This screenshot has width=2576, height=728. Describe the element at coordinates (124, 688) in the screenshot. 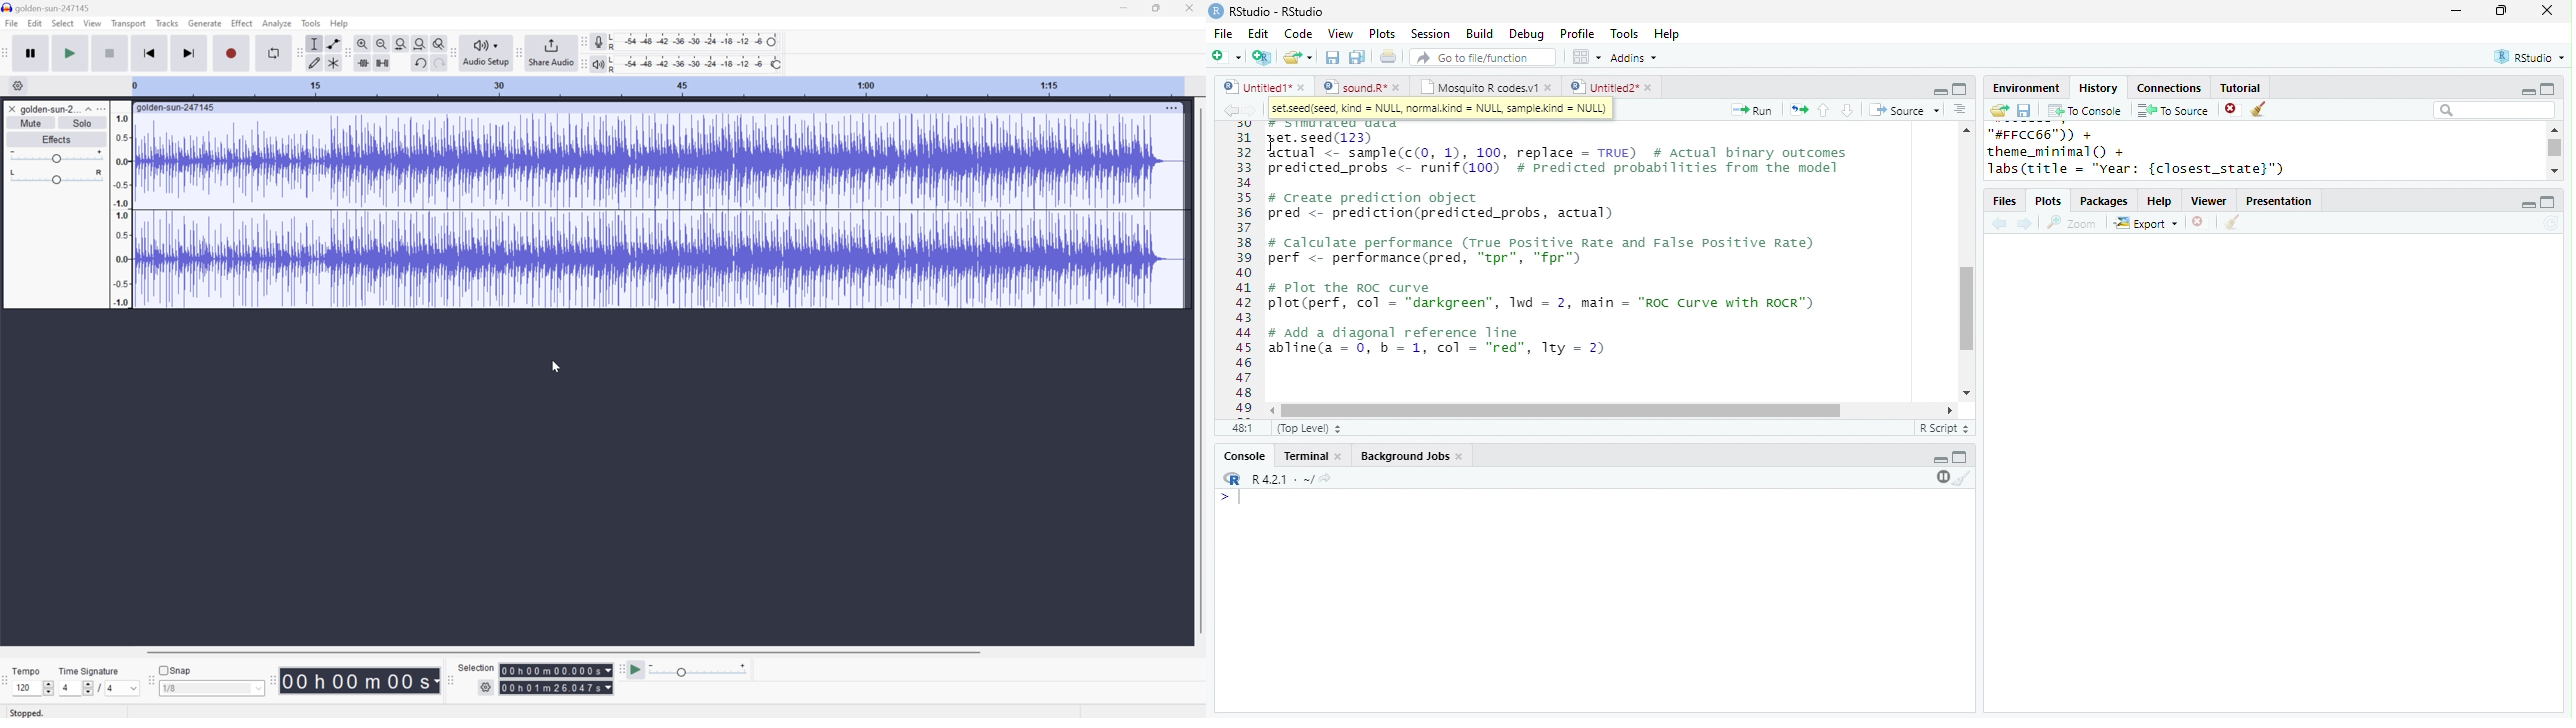

I see `4` at that location.